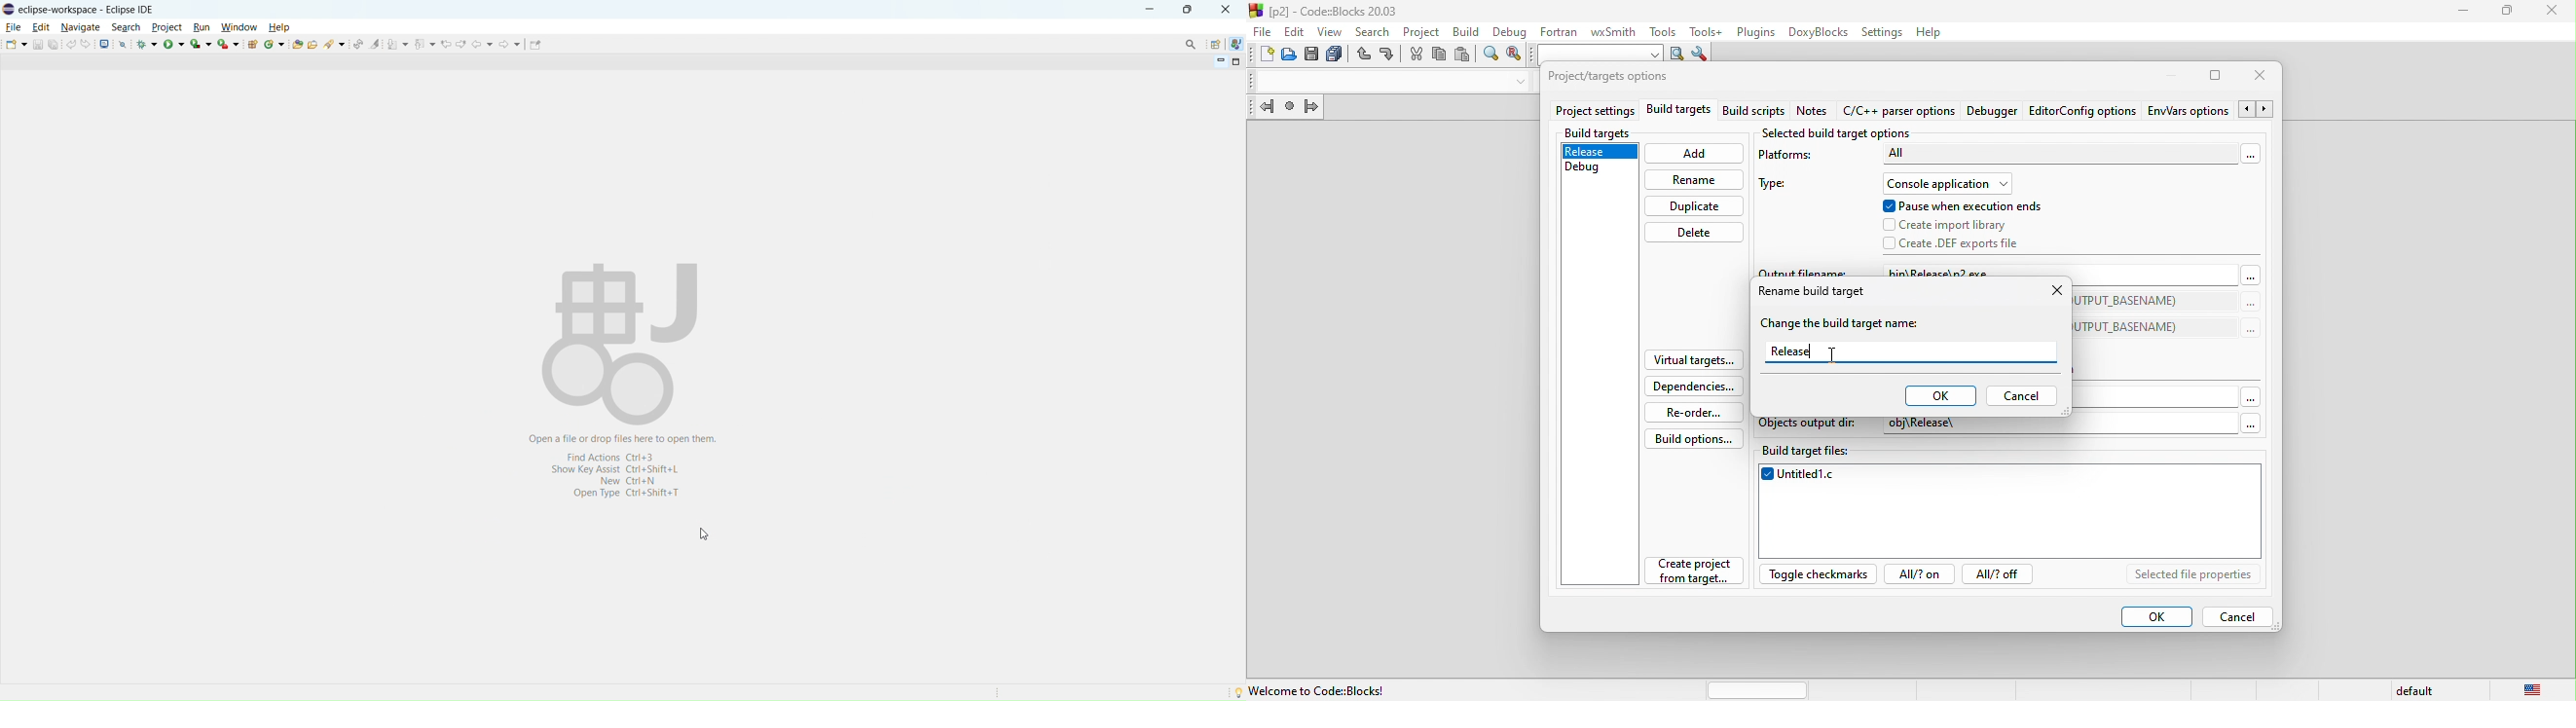 This screenshot has width=2576, height=728. What do you see at coordinates (53, 44) in the screenshot?
I see `save all` at bounding box center [53, 44].